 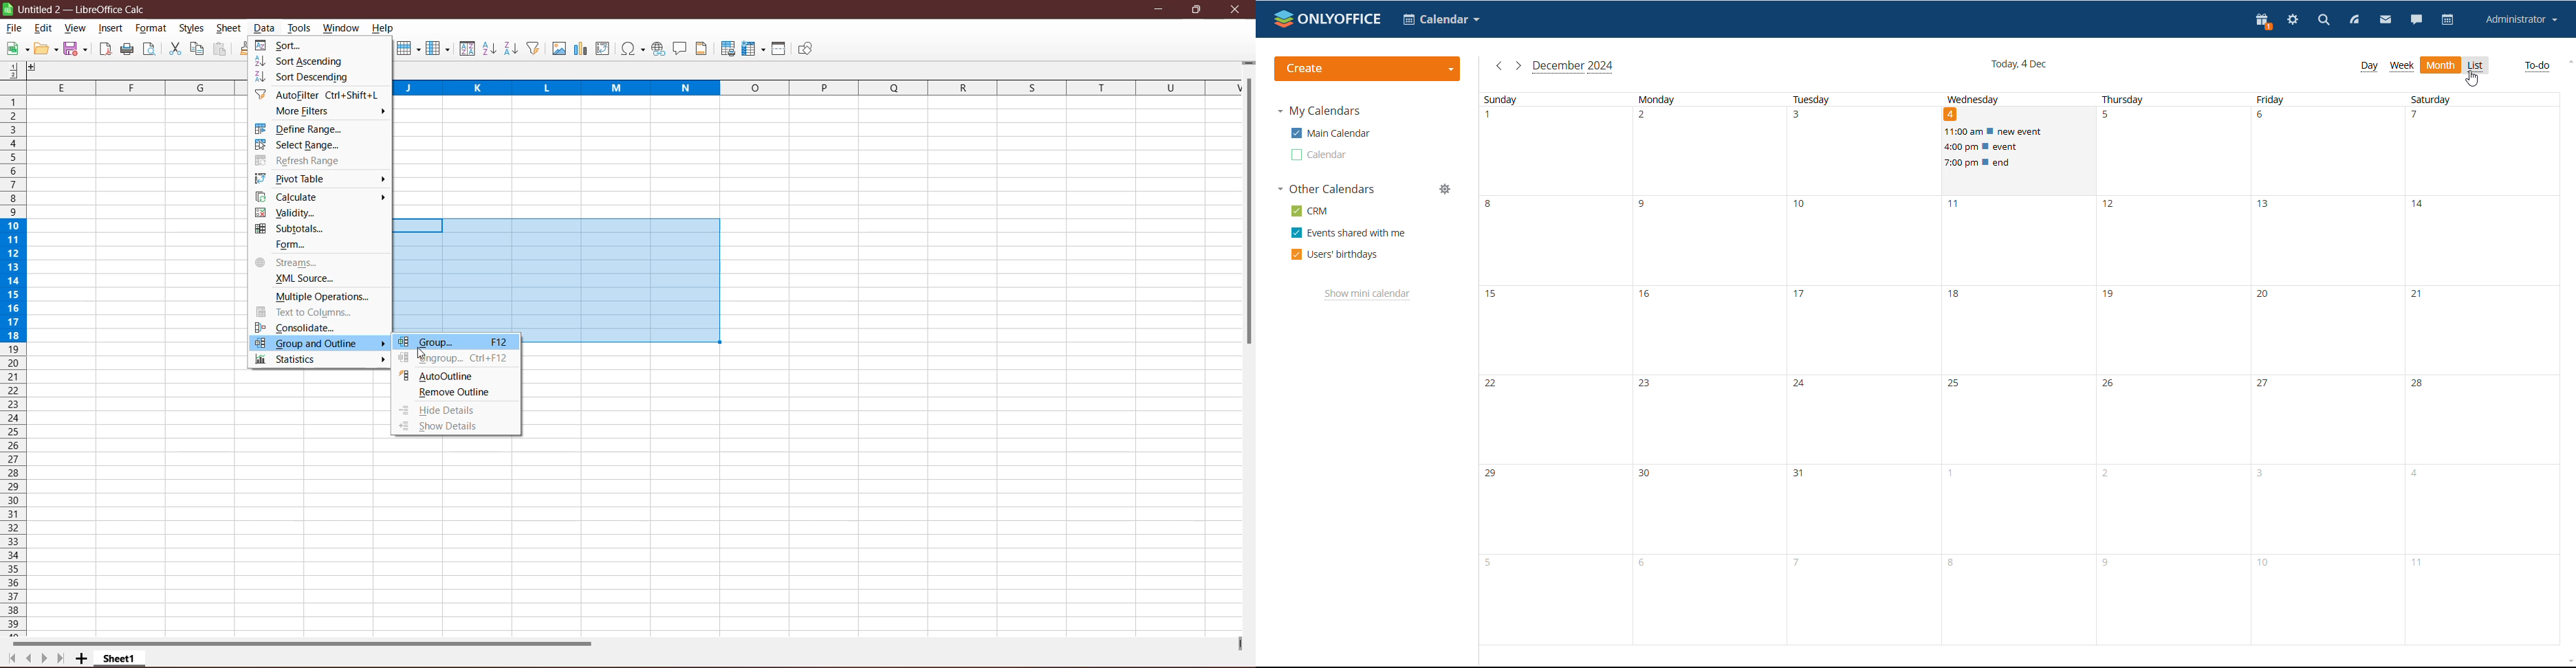 I want to click on Group, so click(x=456, y=342).